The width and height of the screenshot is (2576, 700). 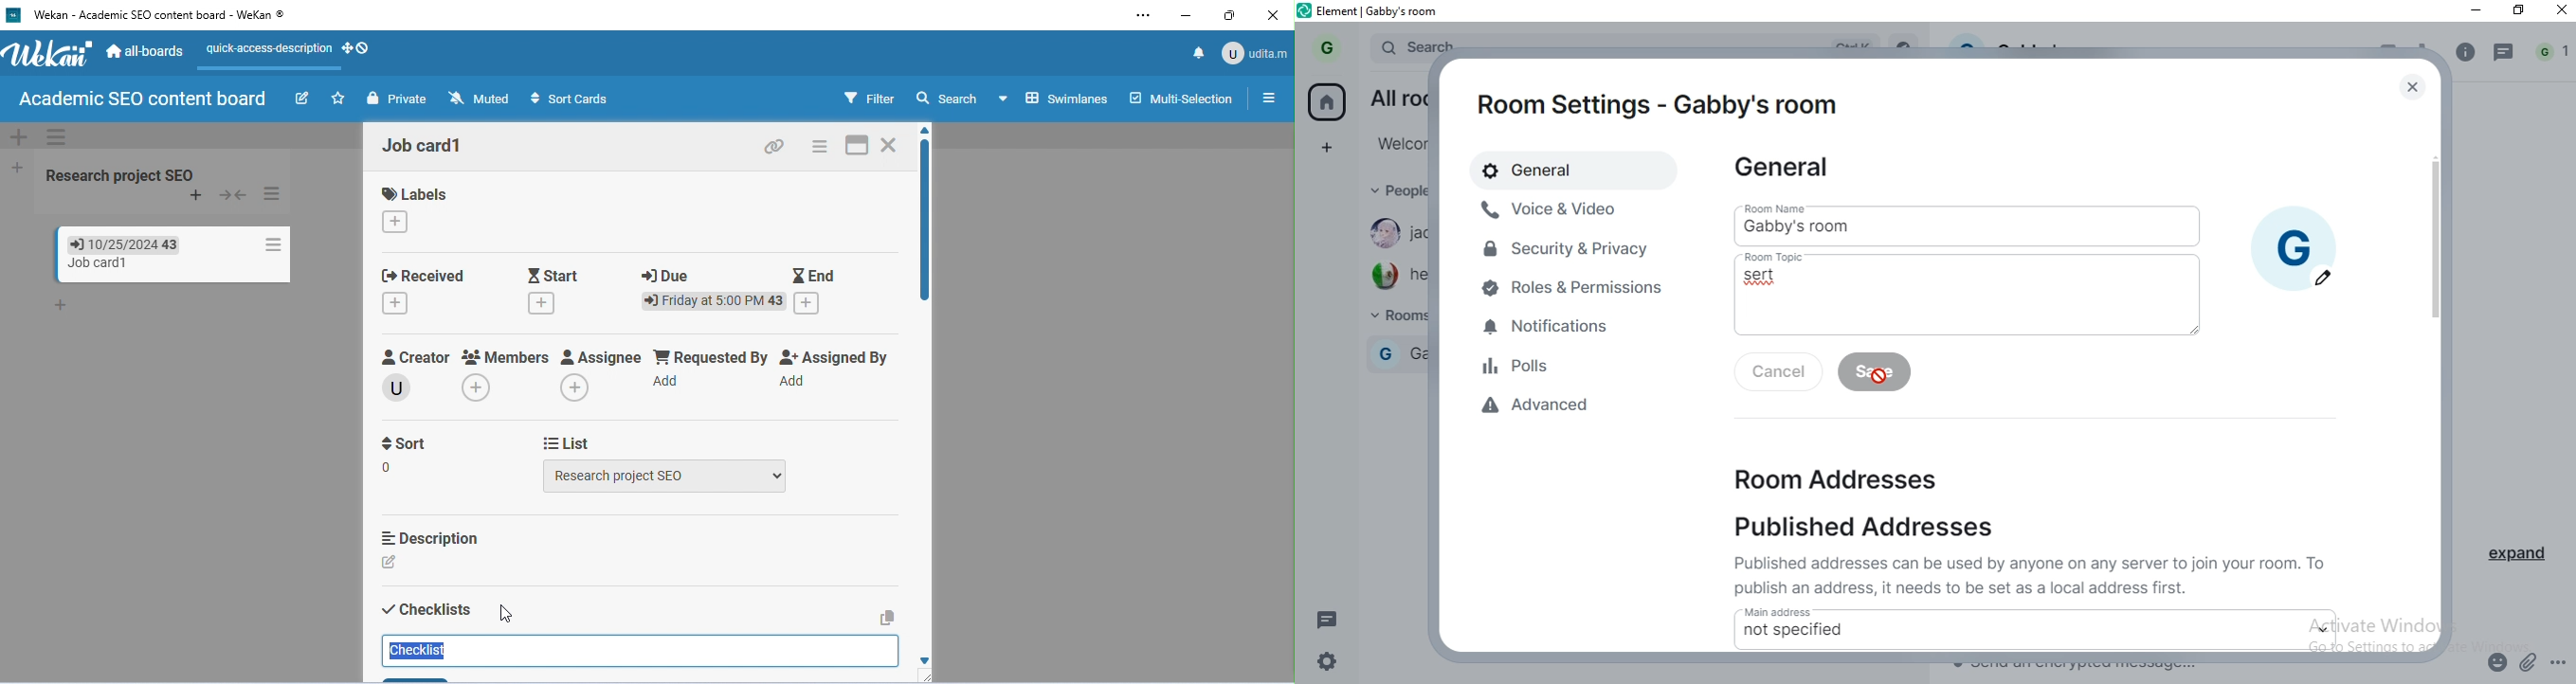 I want to click on muted, so click(x=478, y=98).